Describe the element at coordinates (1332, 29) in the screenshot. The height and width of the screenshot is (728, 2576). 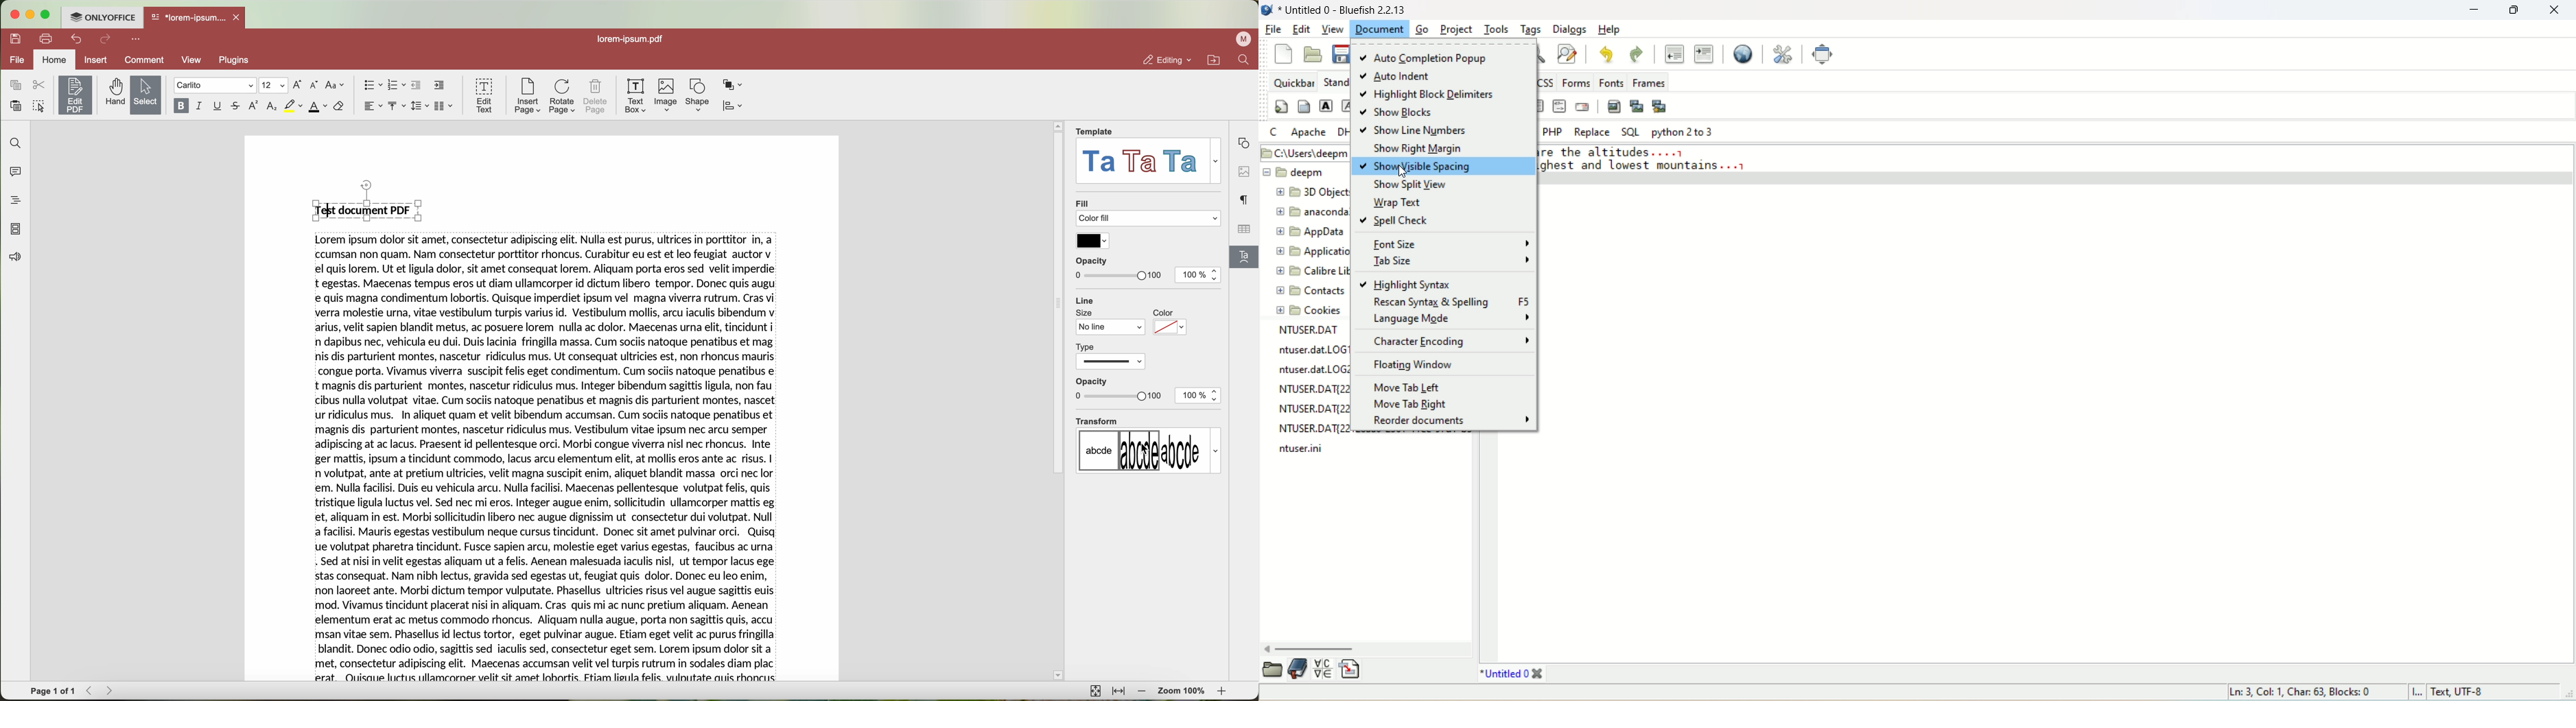
I see `view` at that location.